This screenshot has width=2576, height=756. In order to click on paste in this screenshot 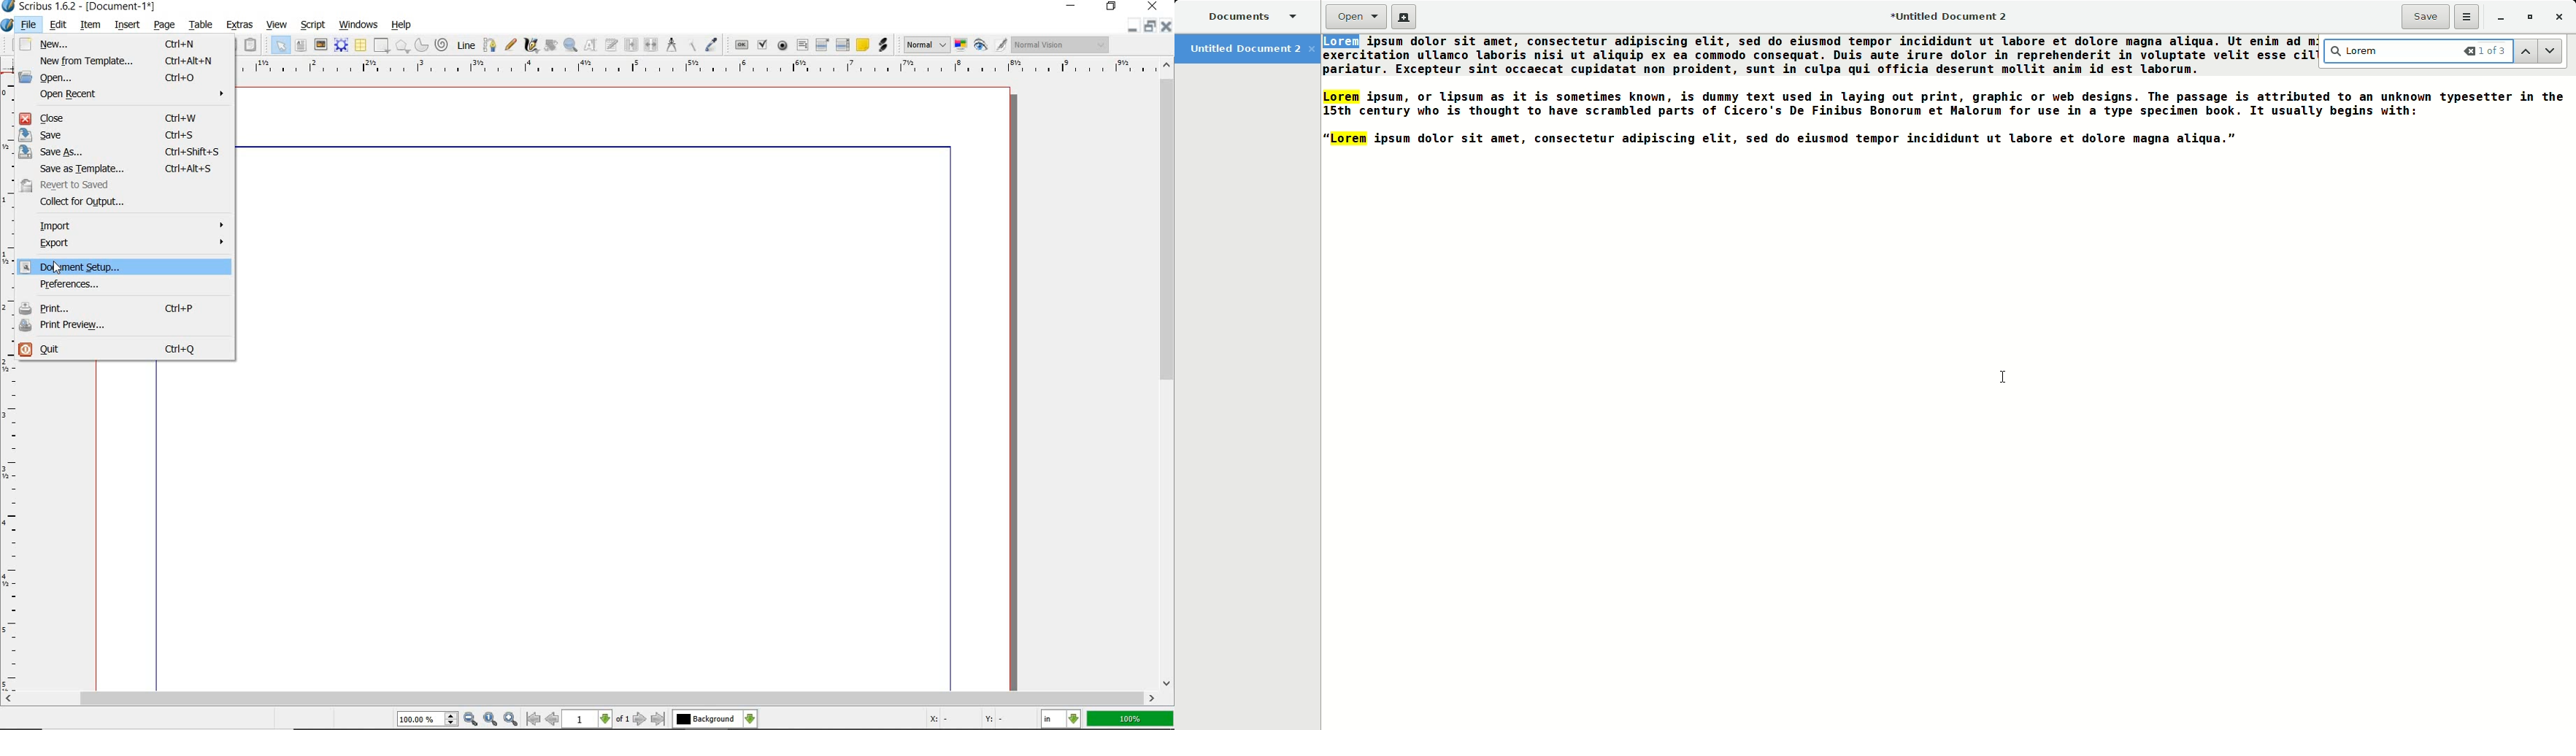, I will do `click(253, 44)`.